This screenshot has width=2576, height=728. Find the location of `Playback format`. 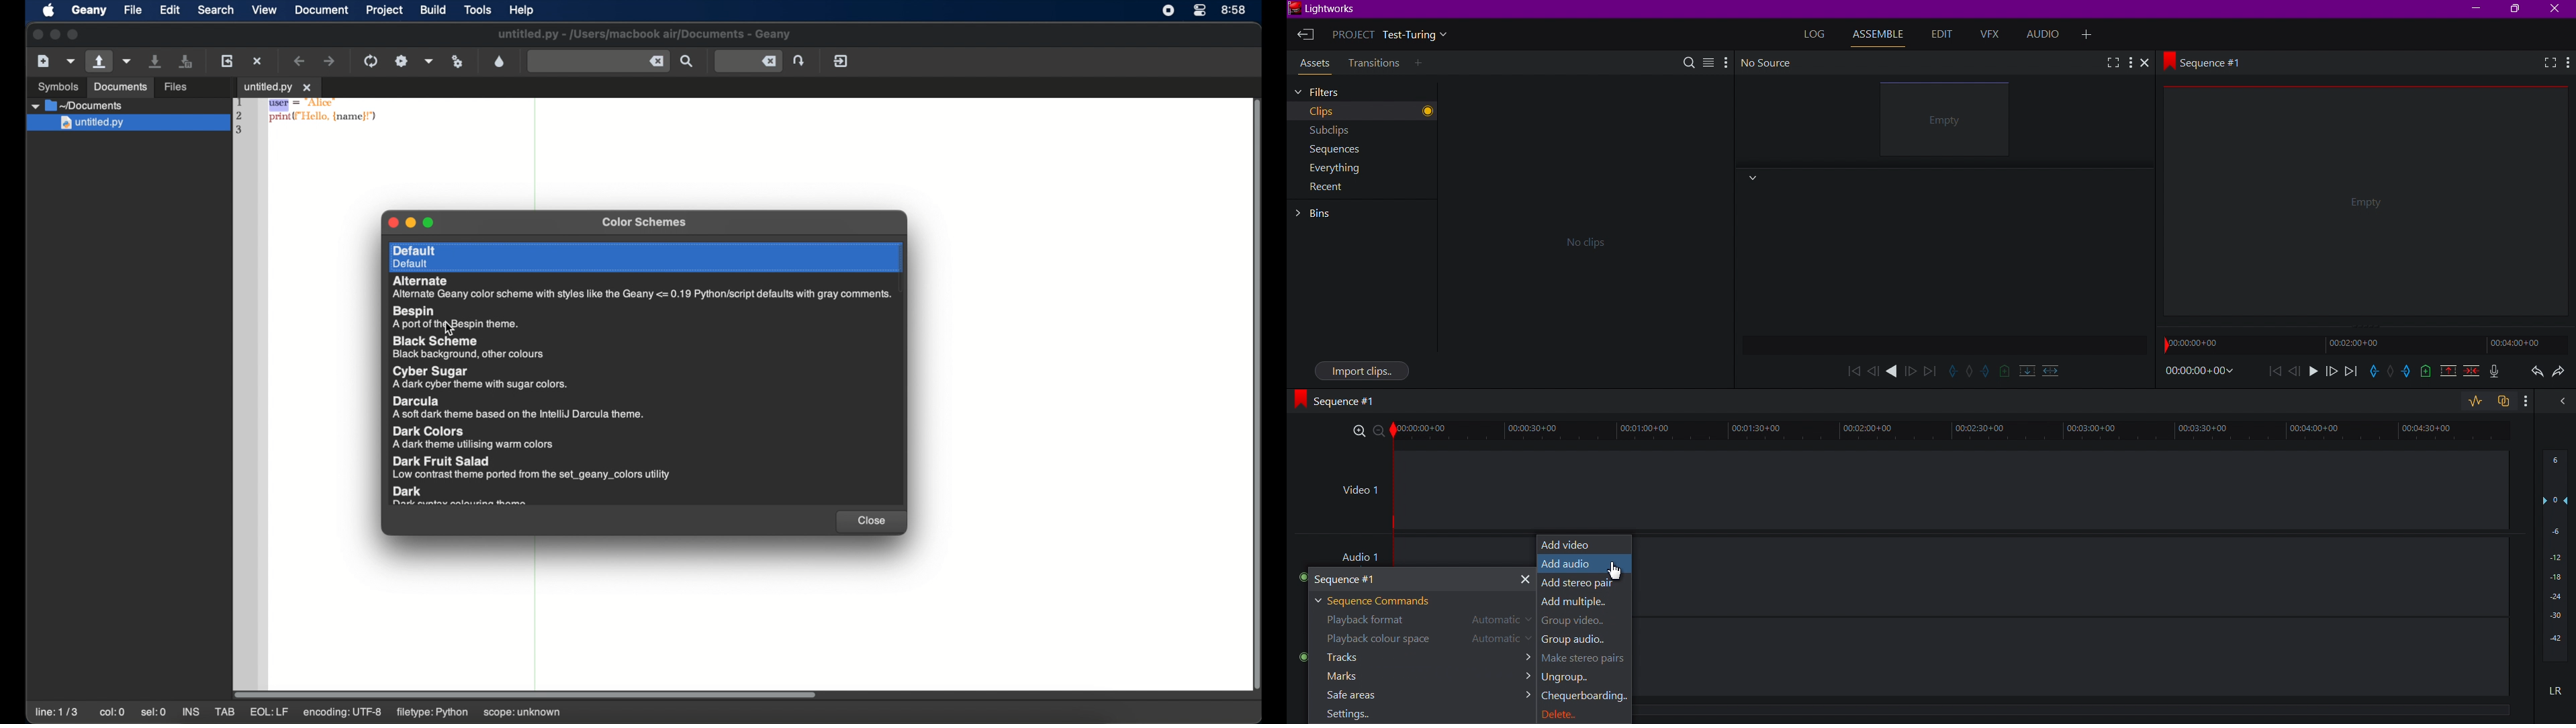

Playback format is located at coordinates (1371, 621).